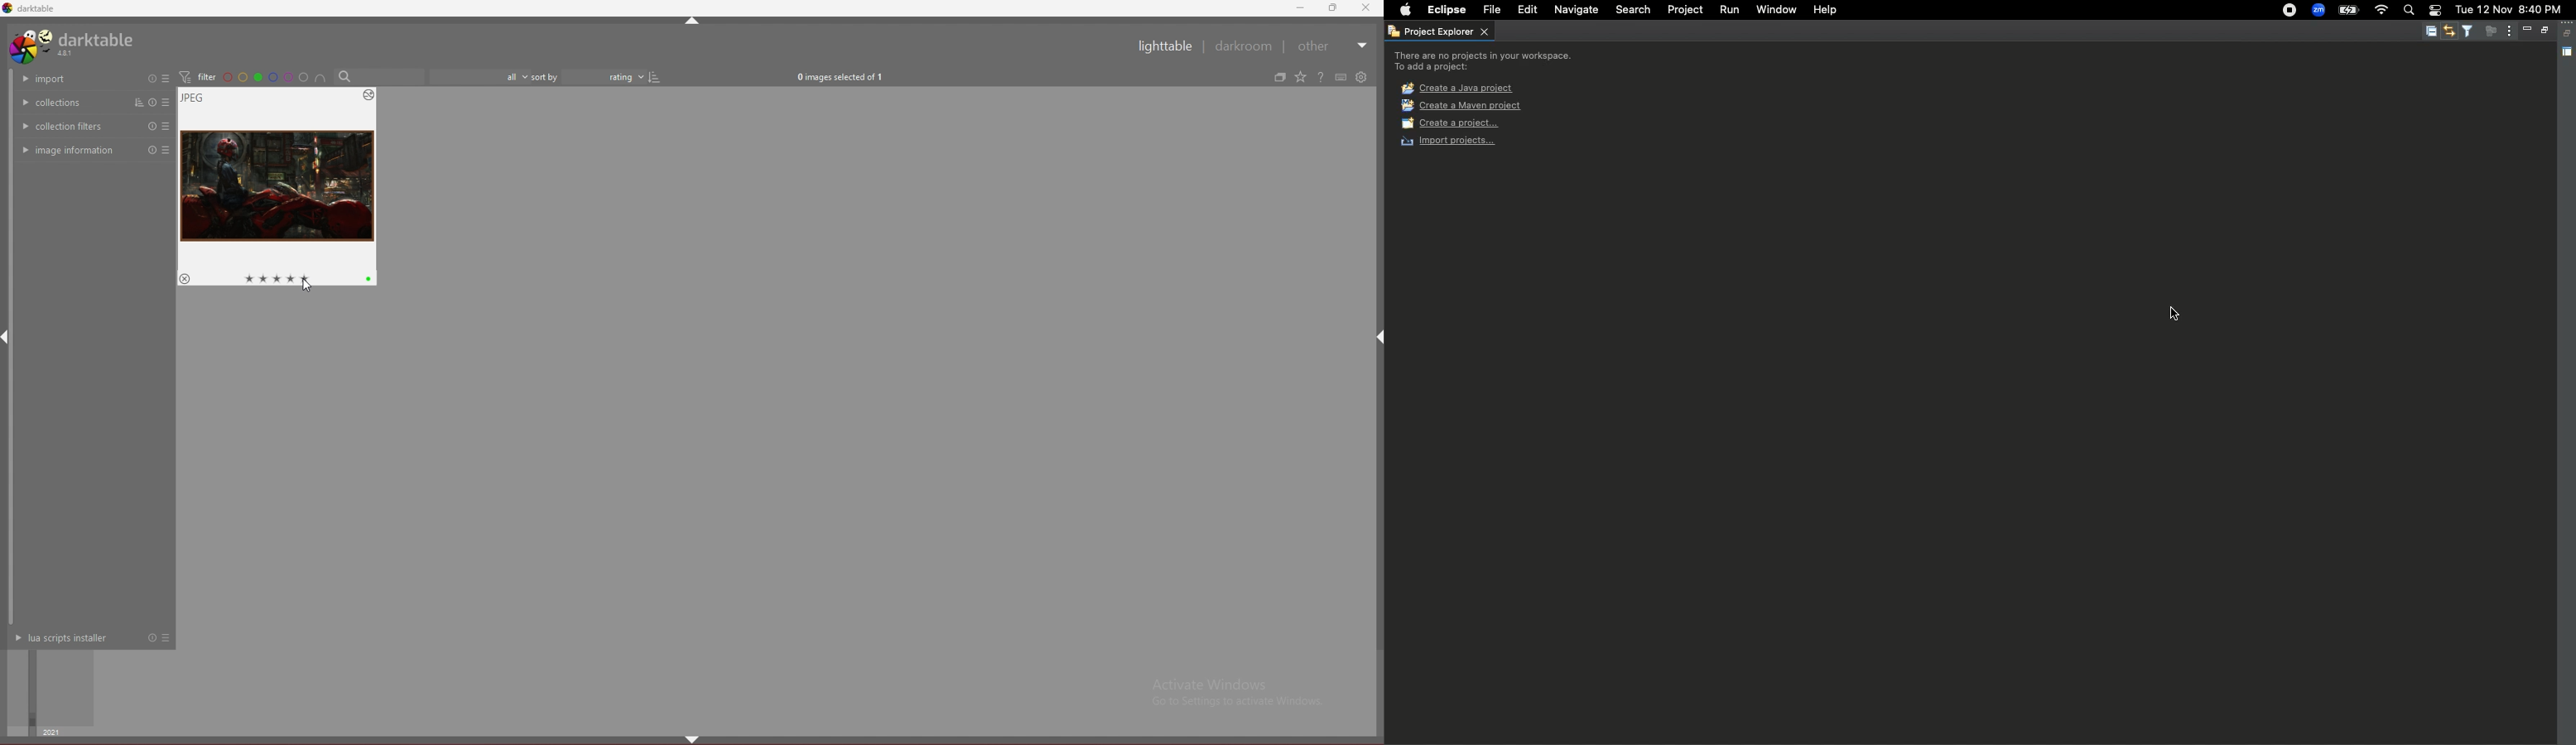 The height and width of the screenshot is (756, 2576). Describe the element at coordinates (693, 21) in the screenshot. I see `hide` at that location.